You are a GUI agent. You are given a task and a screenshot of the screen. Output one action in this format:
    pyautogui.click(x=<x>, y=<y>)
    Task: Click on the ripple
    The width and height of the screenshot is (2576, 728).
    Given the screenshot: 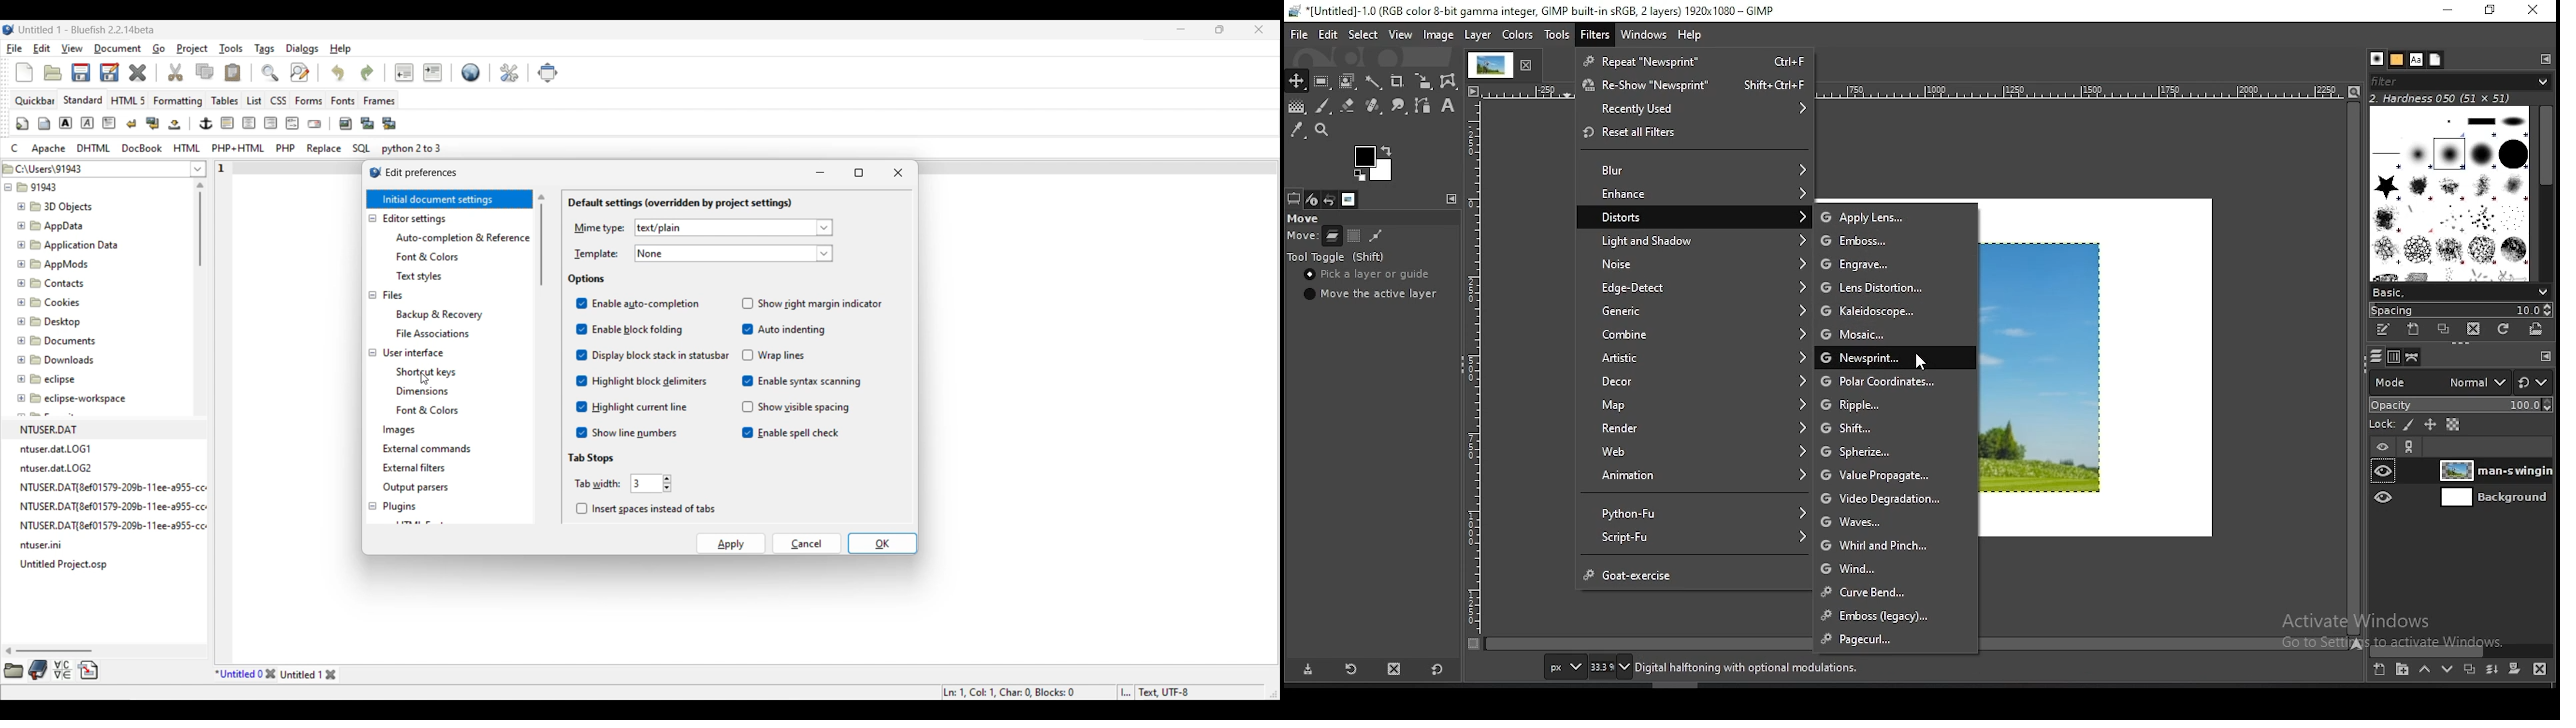 What is the action you would take?
    pyautogui.click(x=1893, y=405)
    